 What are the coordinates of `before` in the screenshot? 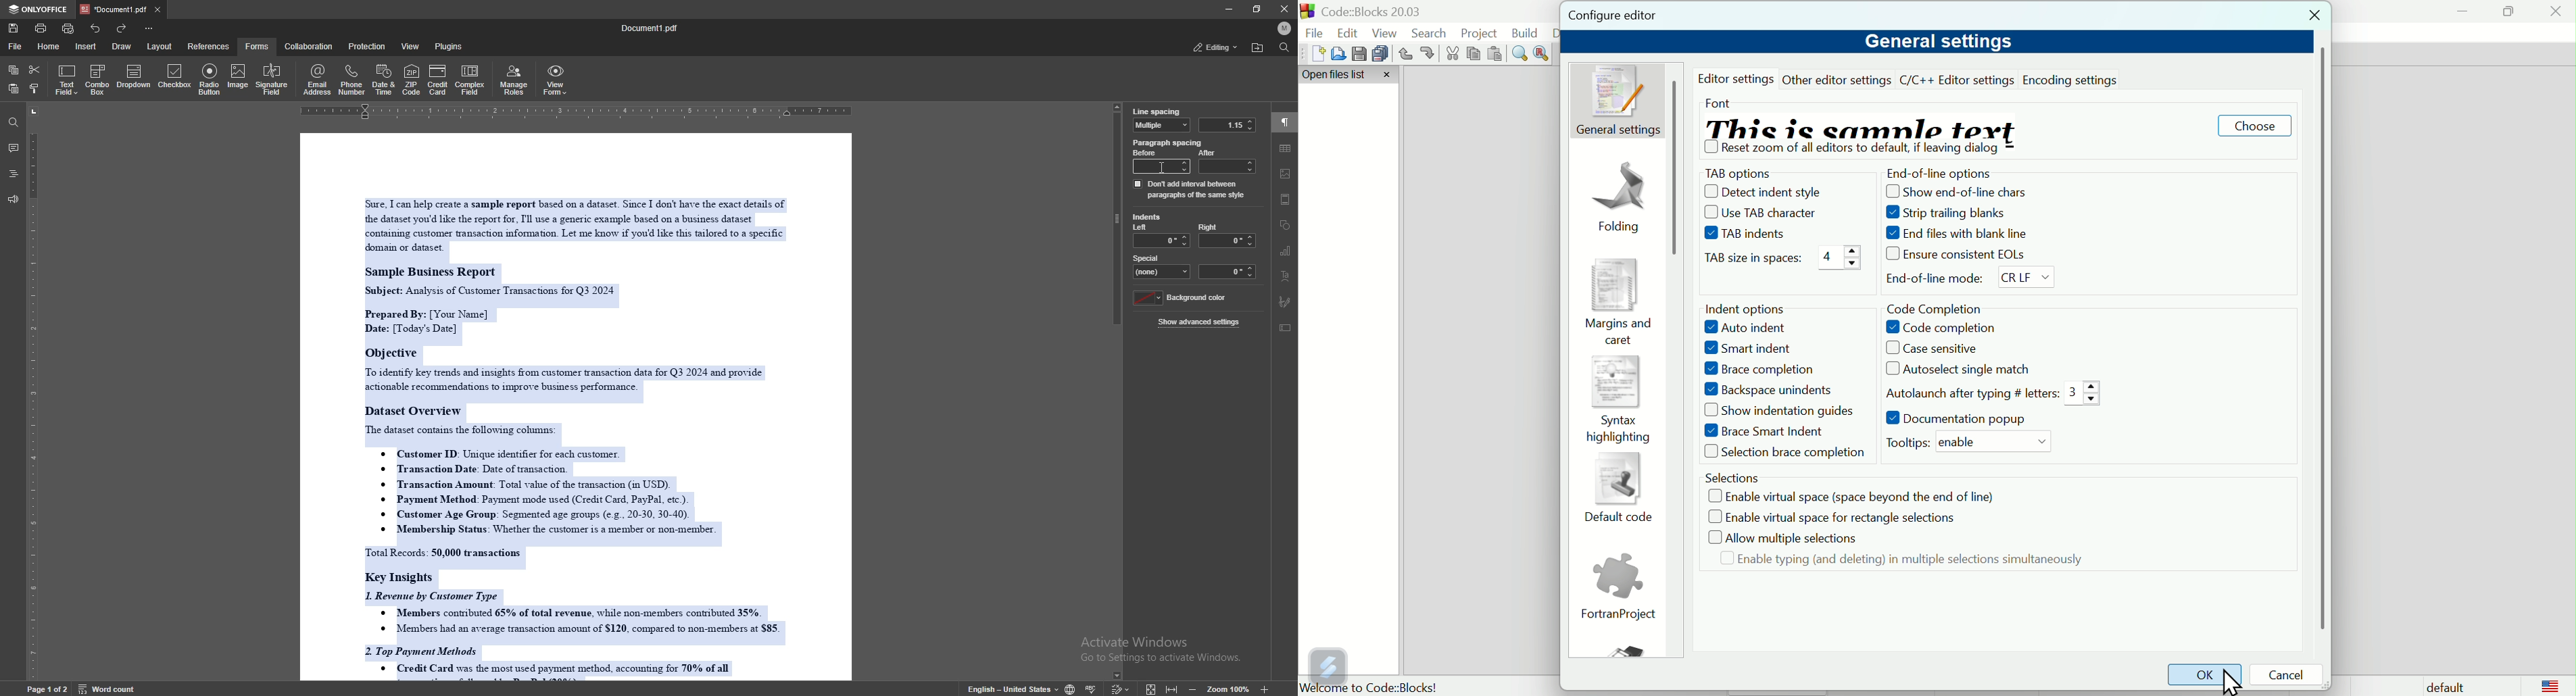 It's located at (1162, 162).